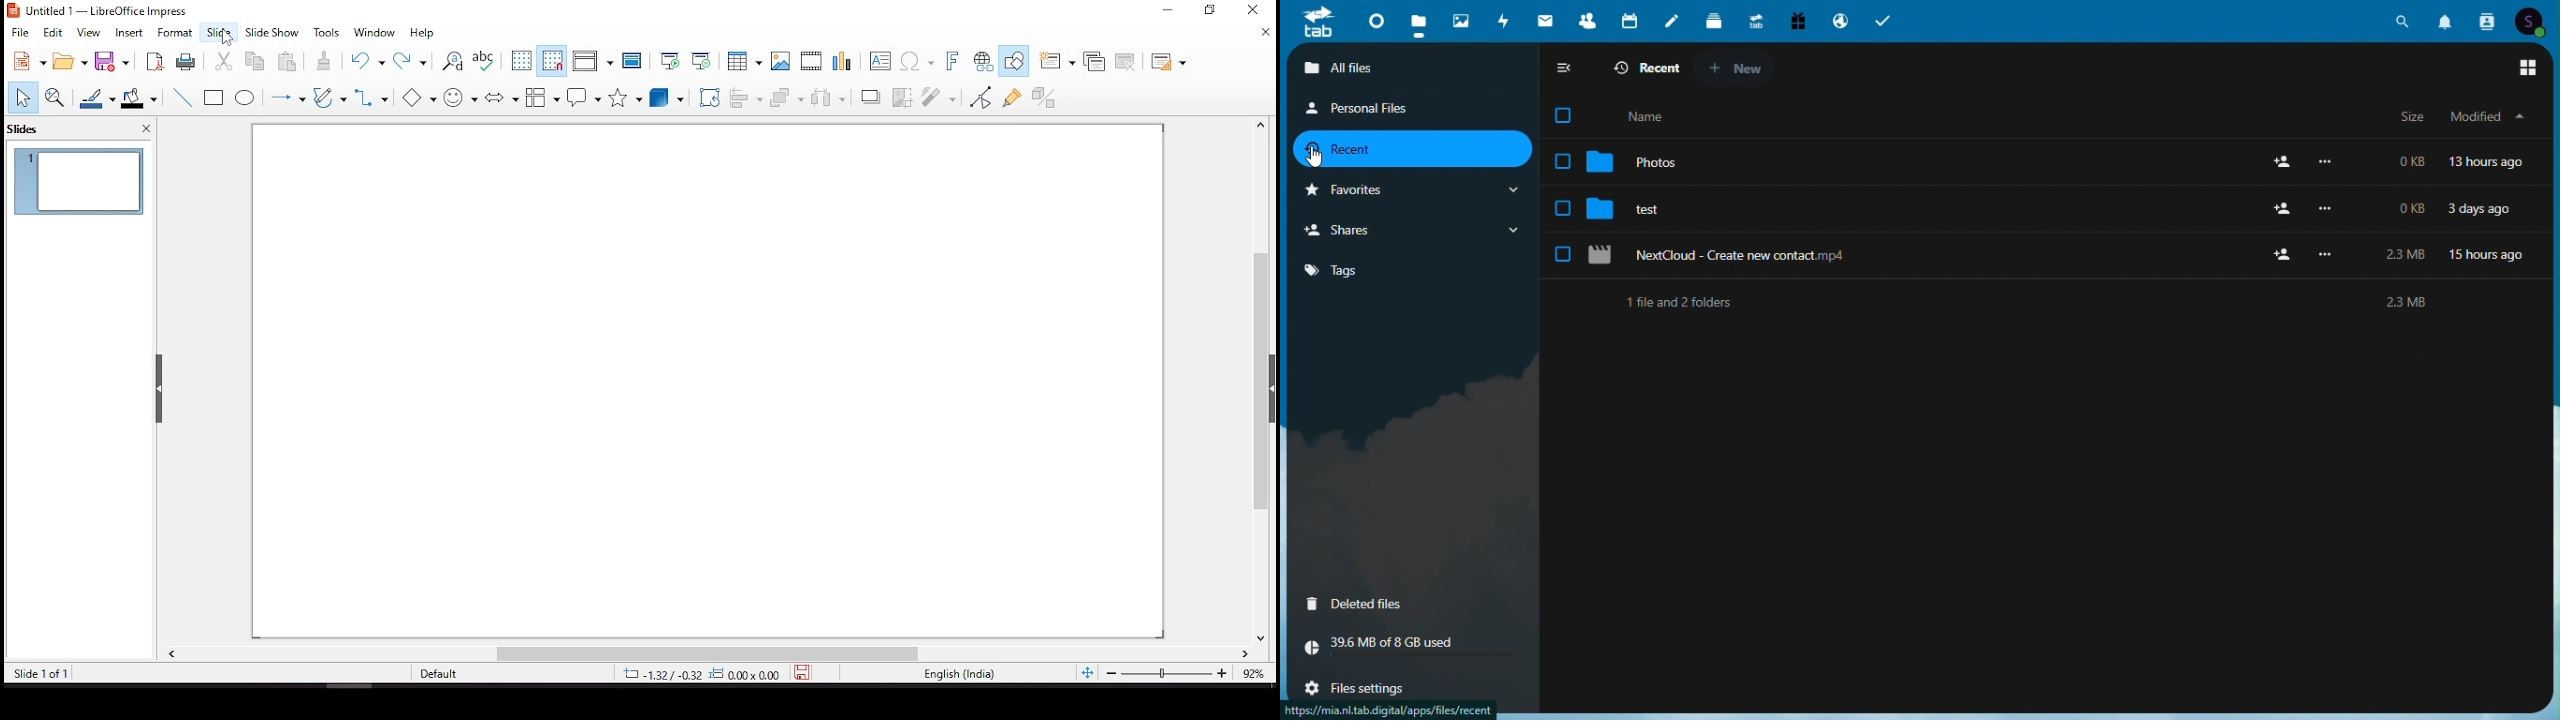 This screenshot has height=728, width=2576. Describe the element at coordinates (1637, 163) in the screenshot. I see `photos` at that location.